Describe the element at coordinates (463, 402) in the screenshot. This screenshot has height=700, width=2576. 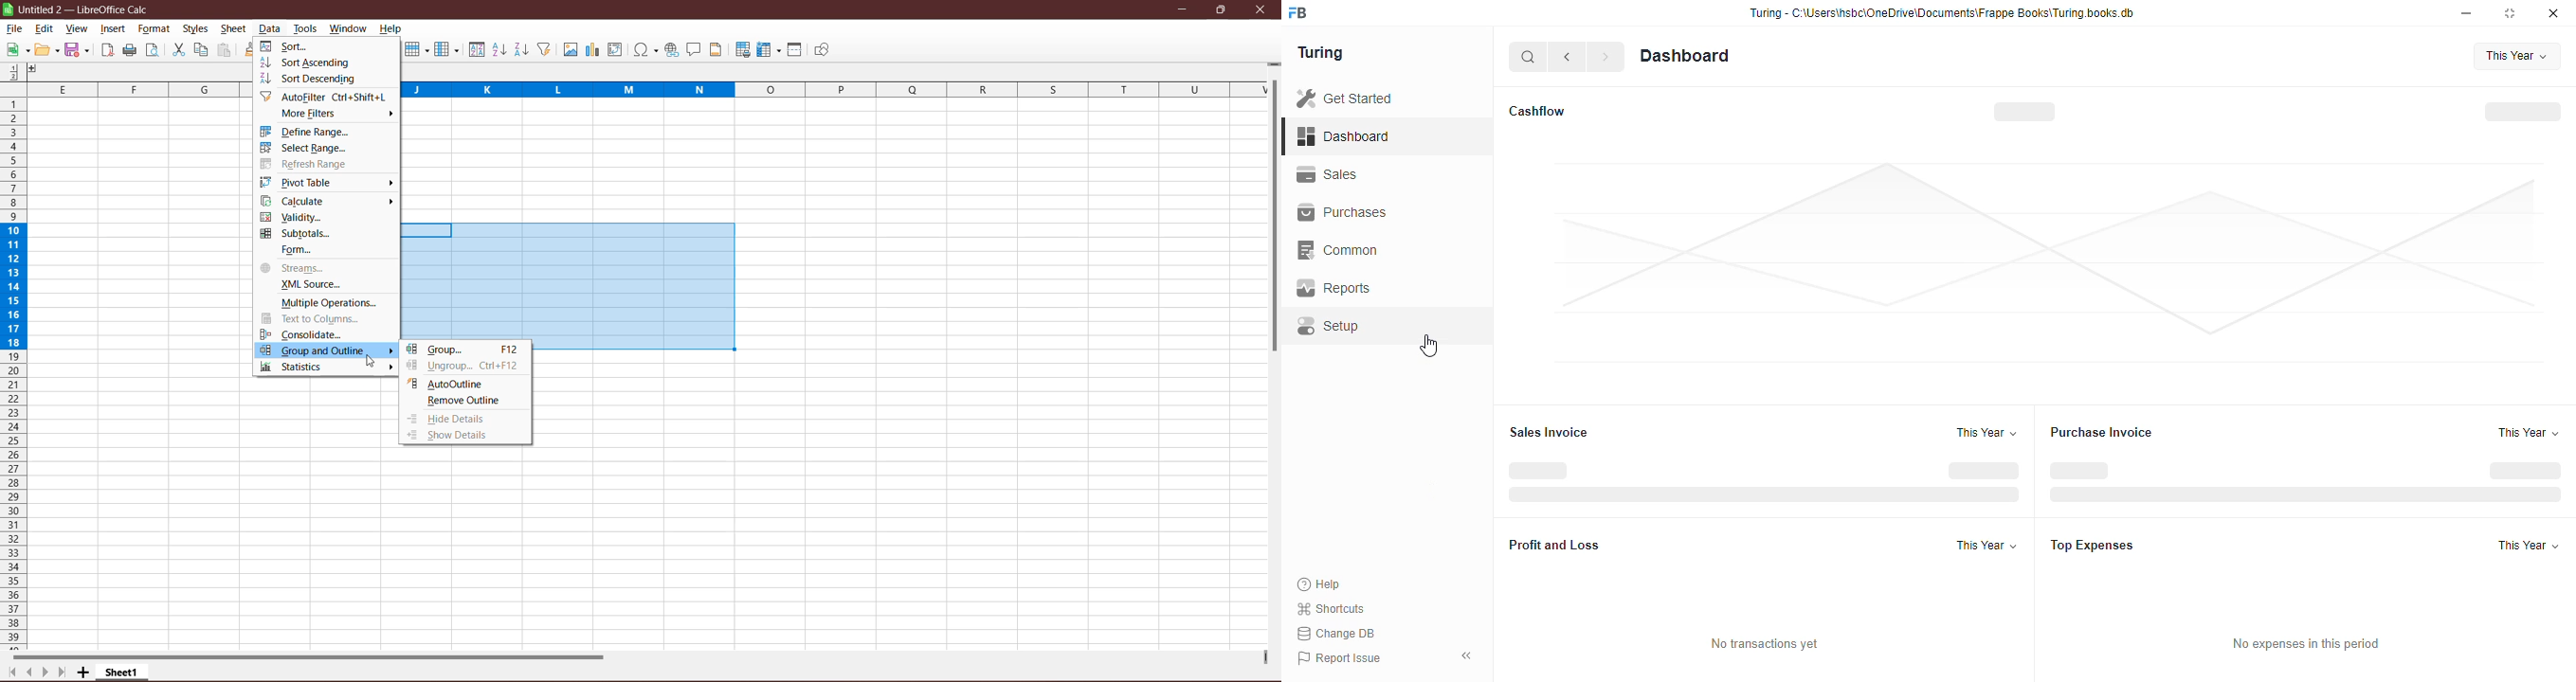
I see `Remove Outline` at that location.